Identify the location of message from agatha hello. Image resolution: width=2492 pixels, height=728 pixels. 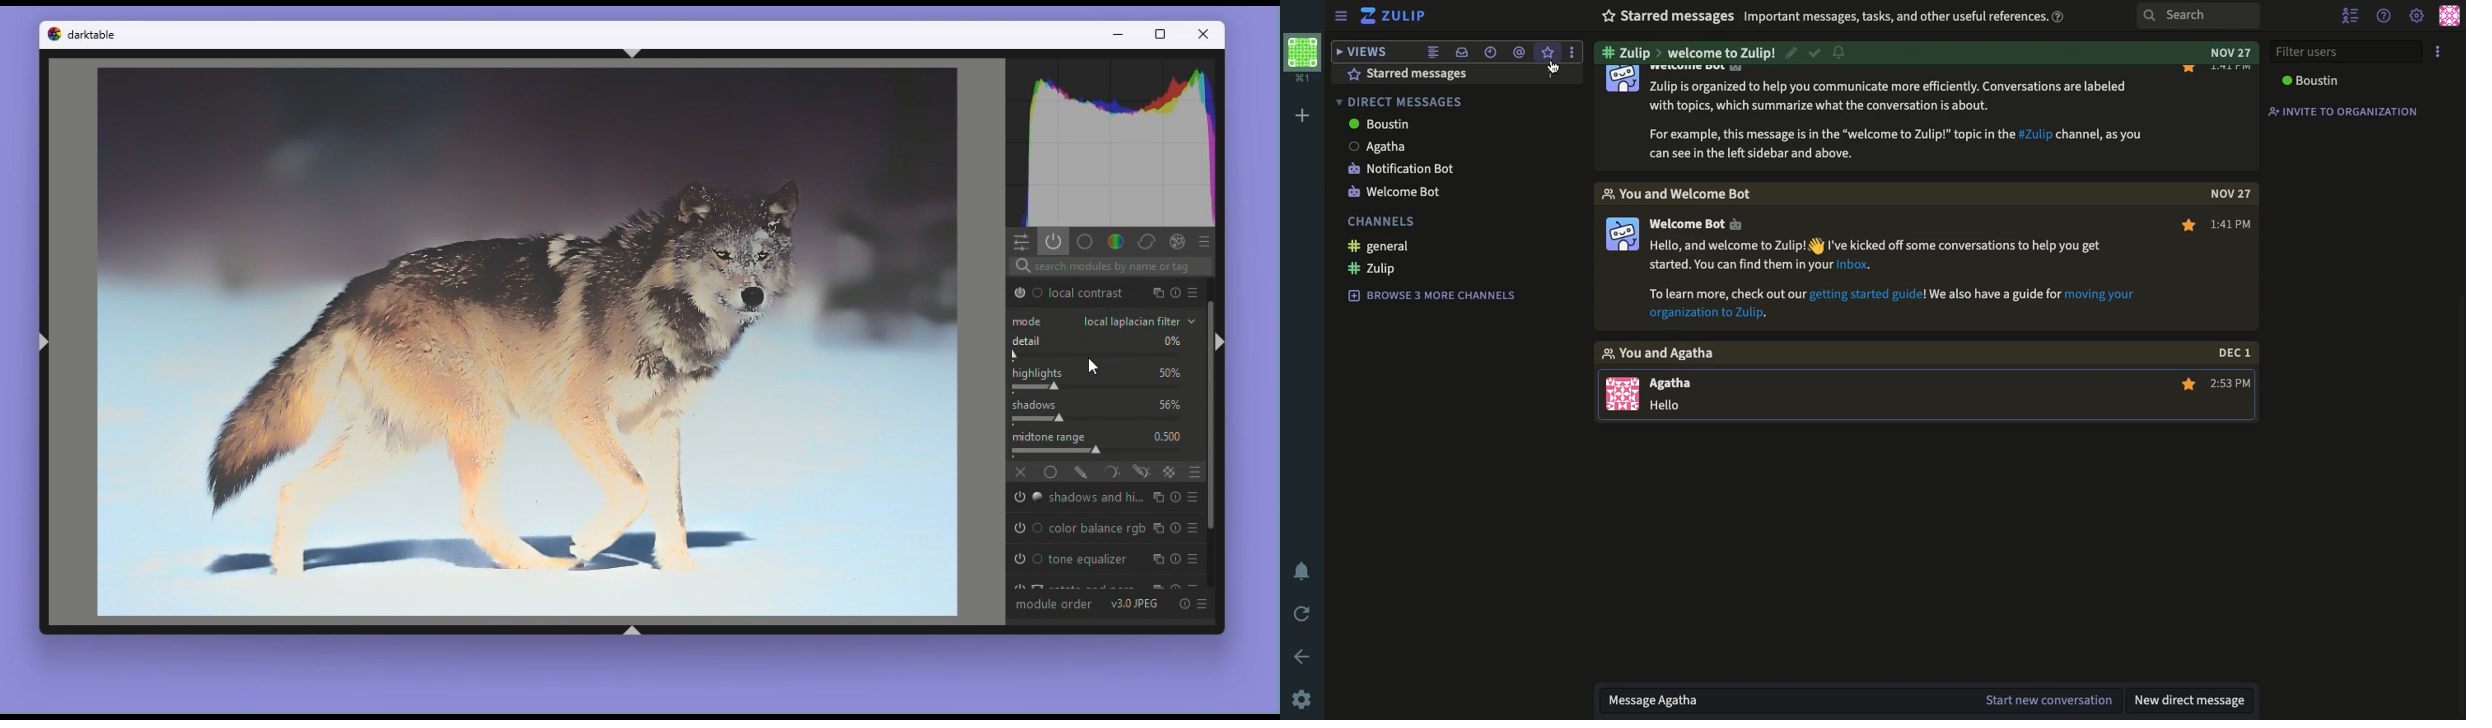
(1659, 392).